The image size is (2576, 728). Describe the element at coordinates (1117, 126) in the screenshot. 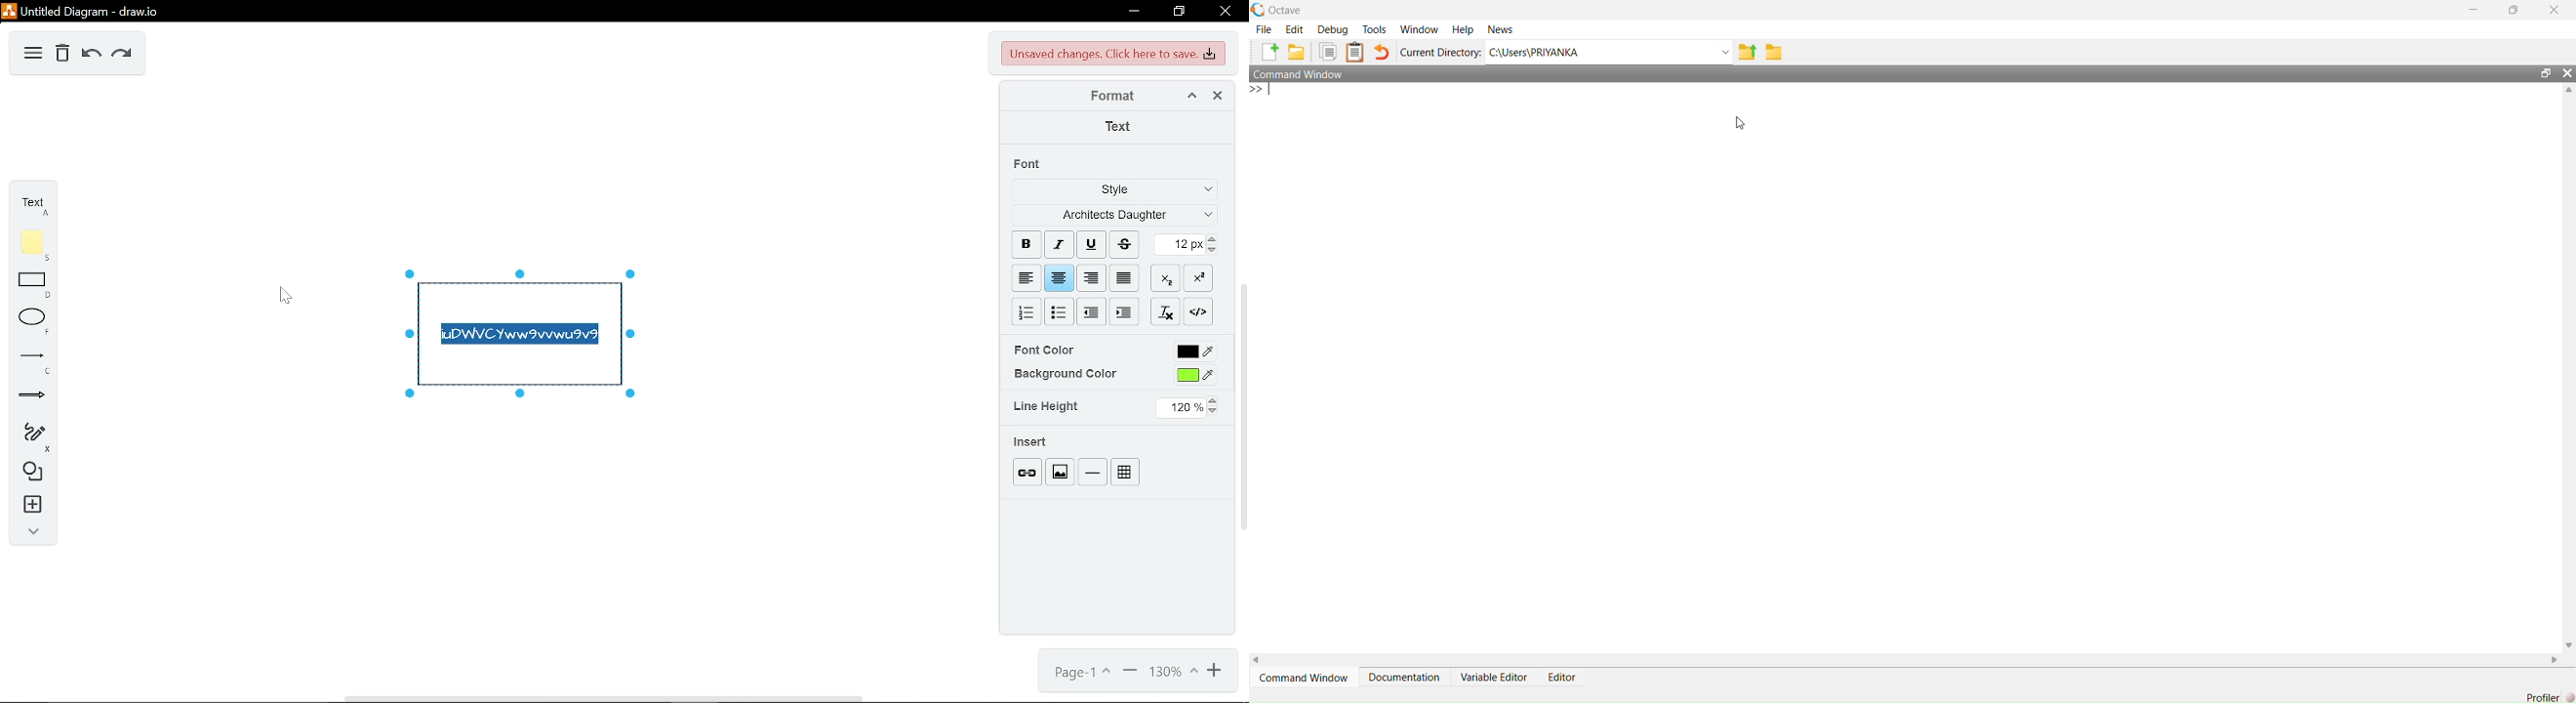

I see `text` at that location.